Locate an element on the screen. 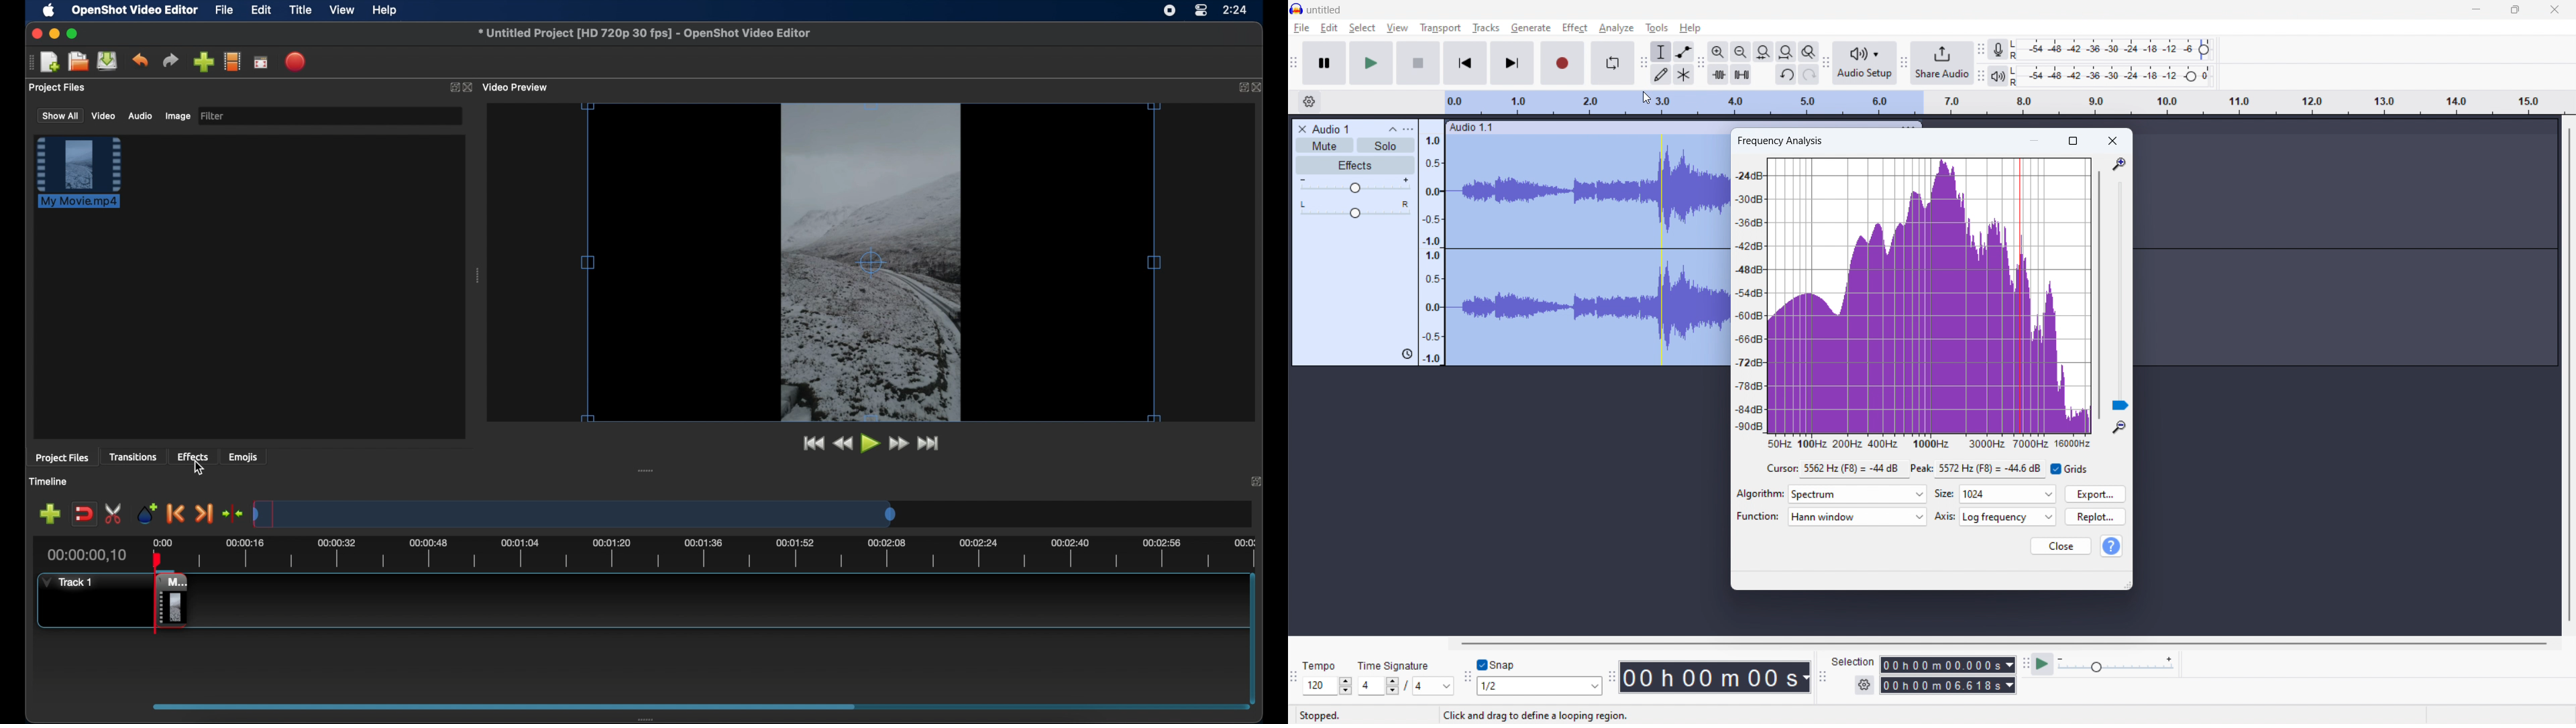 The height and width of the screenshot is (728, 2576). tracks is located at coordinates (1486, 27).